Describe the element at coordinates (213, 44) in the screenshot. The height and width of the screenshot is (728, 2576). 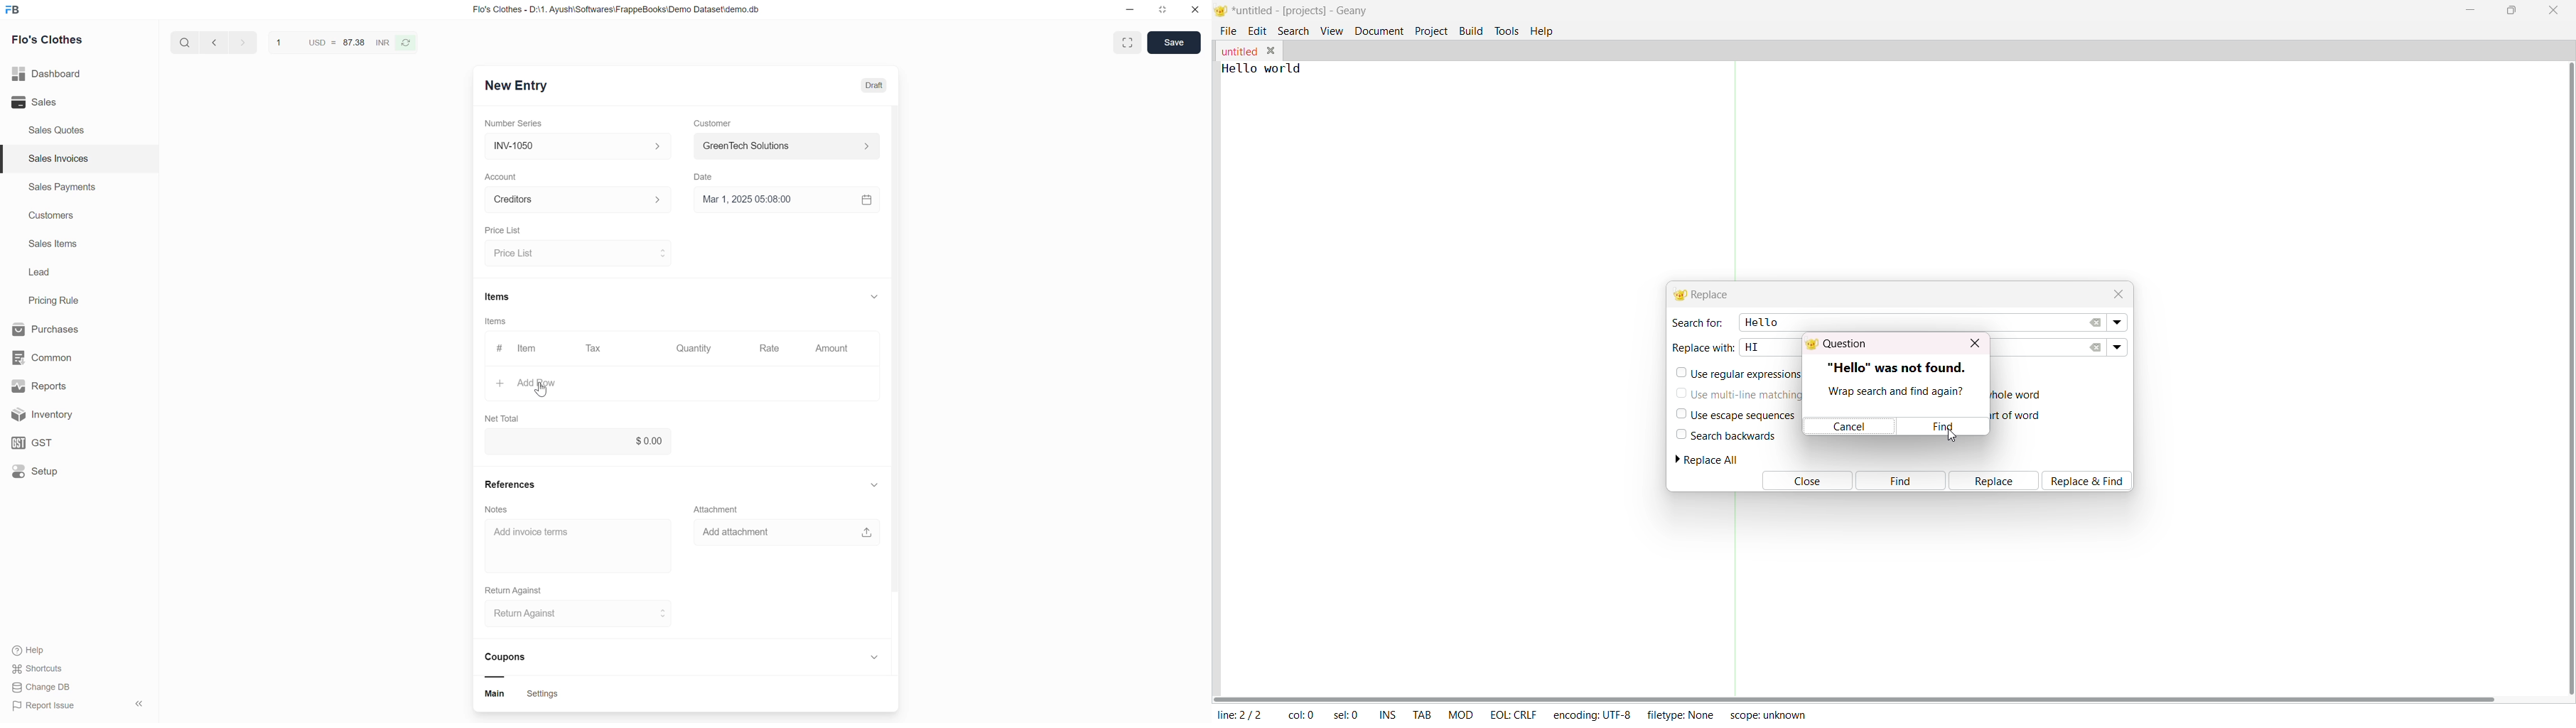
I see `go back ` at that location.